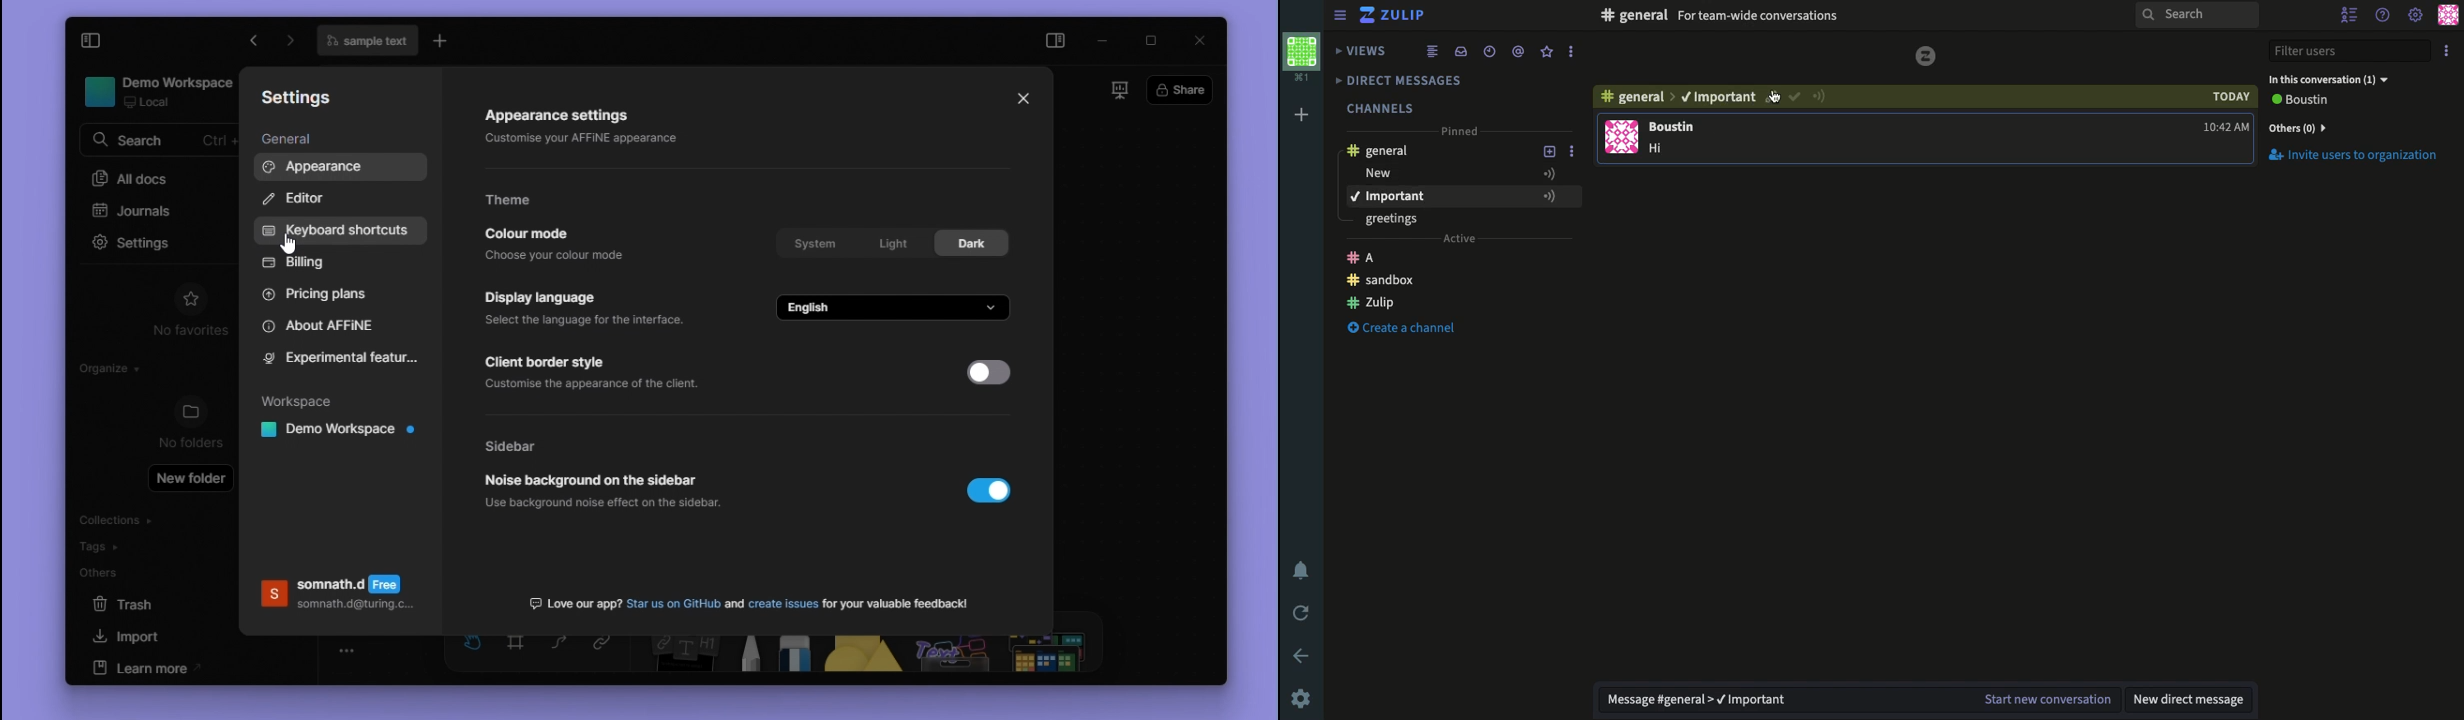 This screenshot has width=2464, height=728. I want to click on Settings, so click(305, 100).